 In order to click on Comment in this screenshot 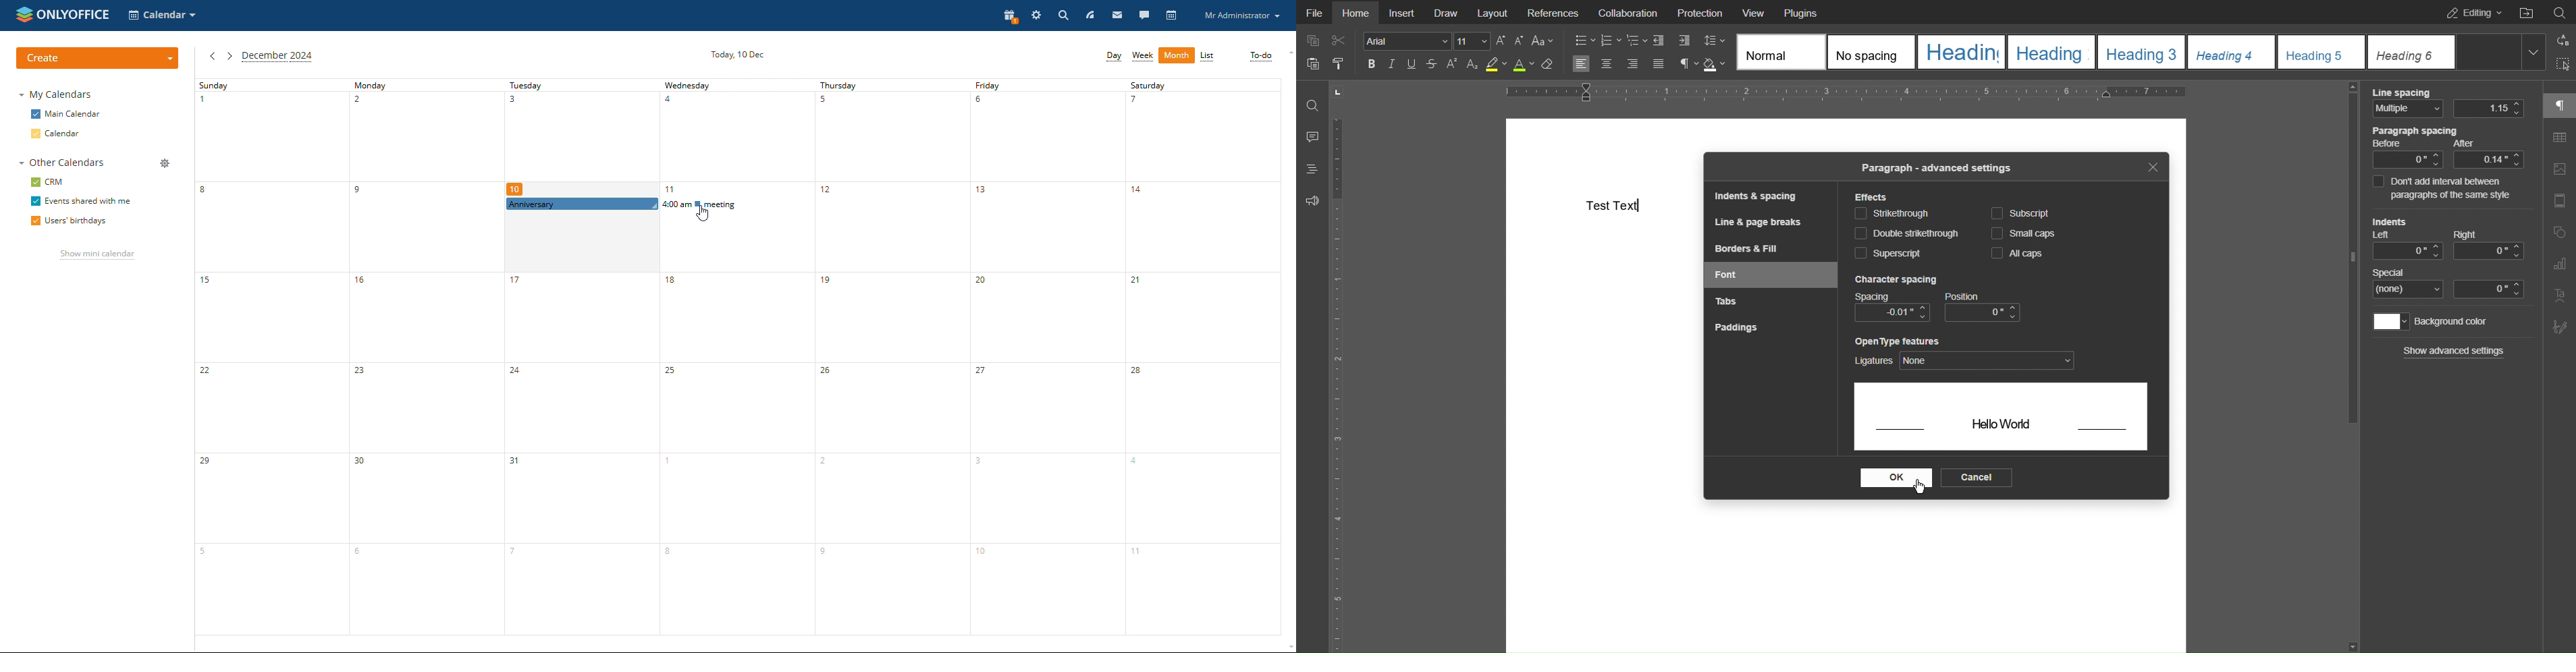, I will do `click(1311, 137)`.